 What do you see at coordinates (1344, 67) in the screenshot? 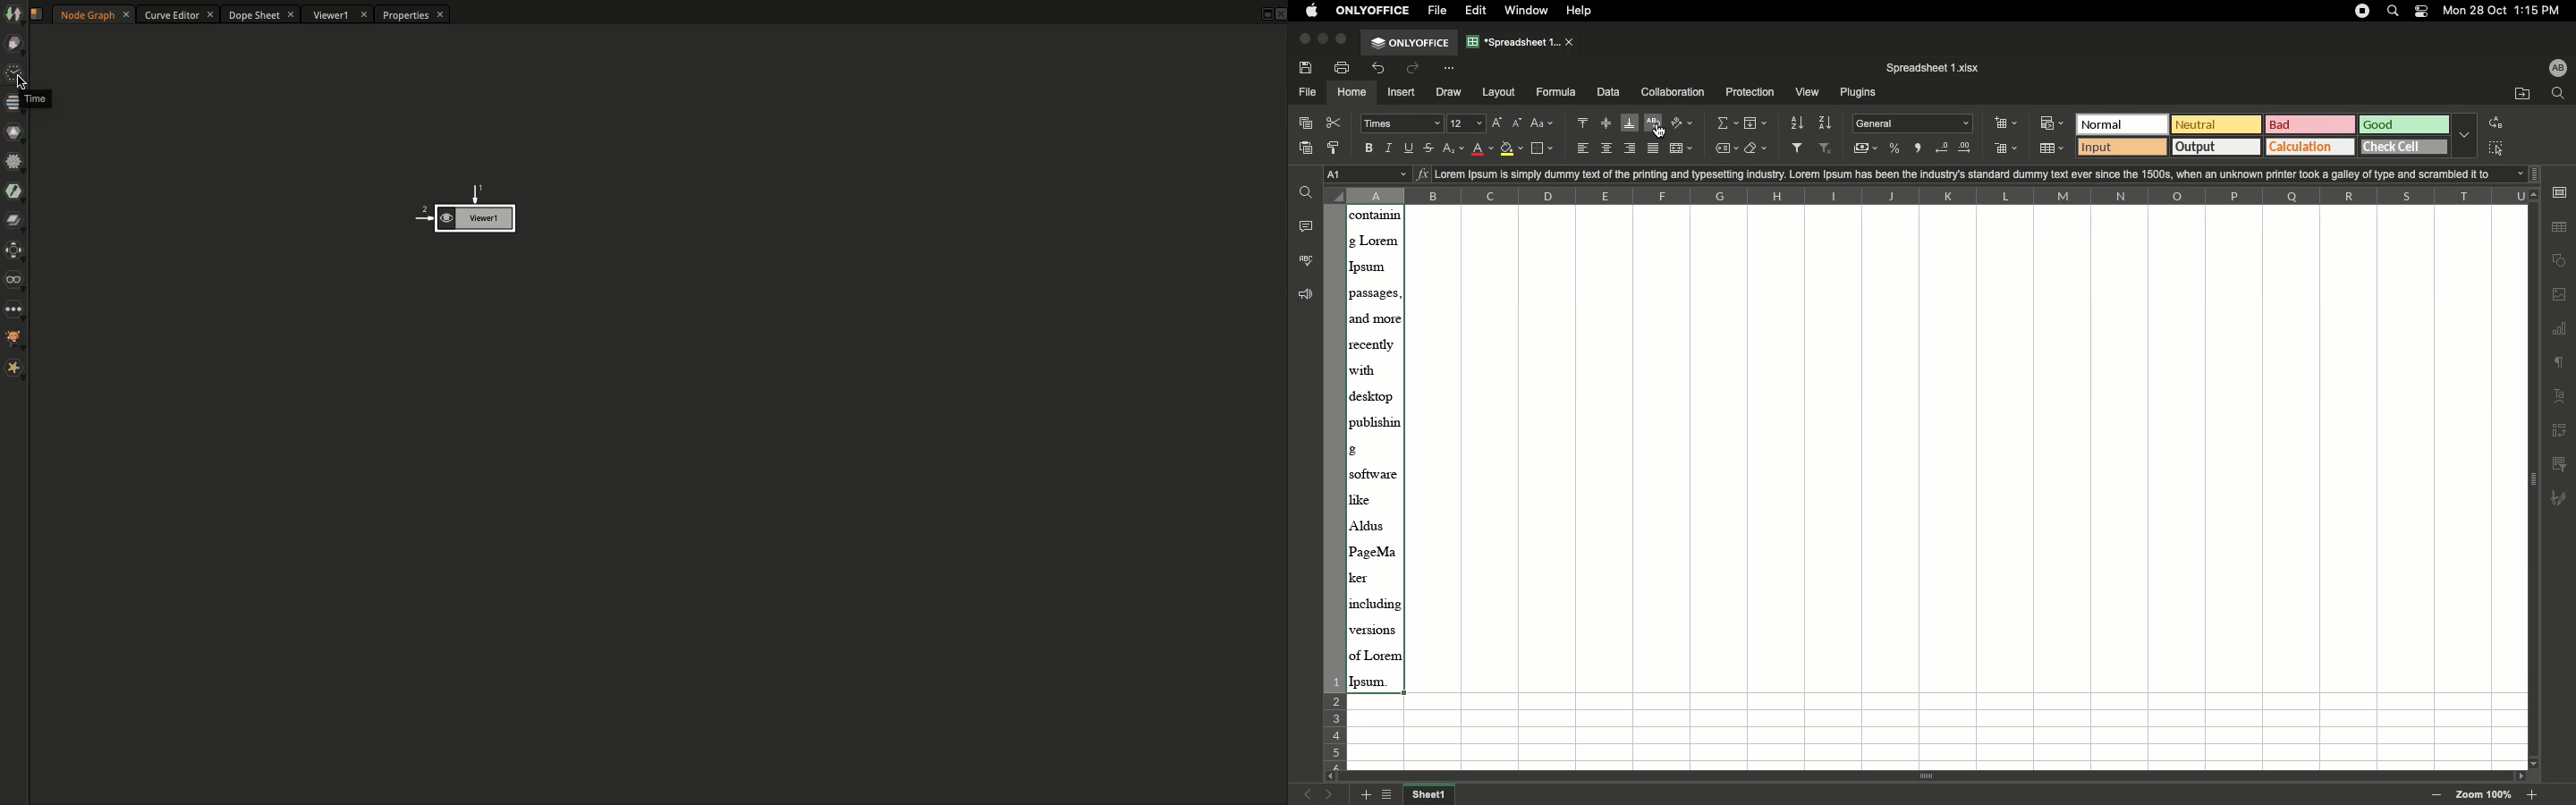
I see `Print` at bounding box center [1344, 67].